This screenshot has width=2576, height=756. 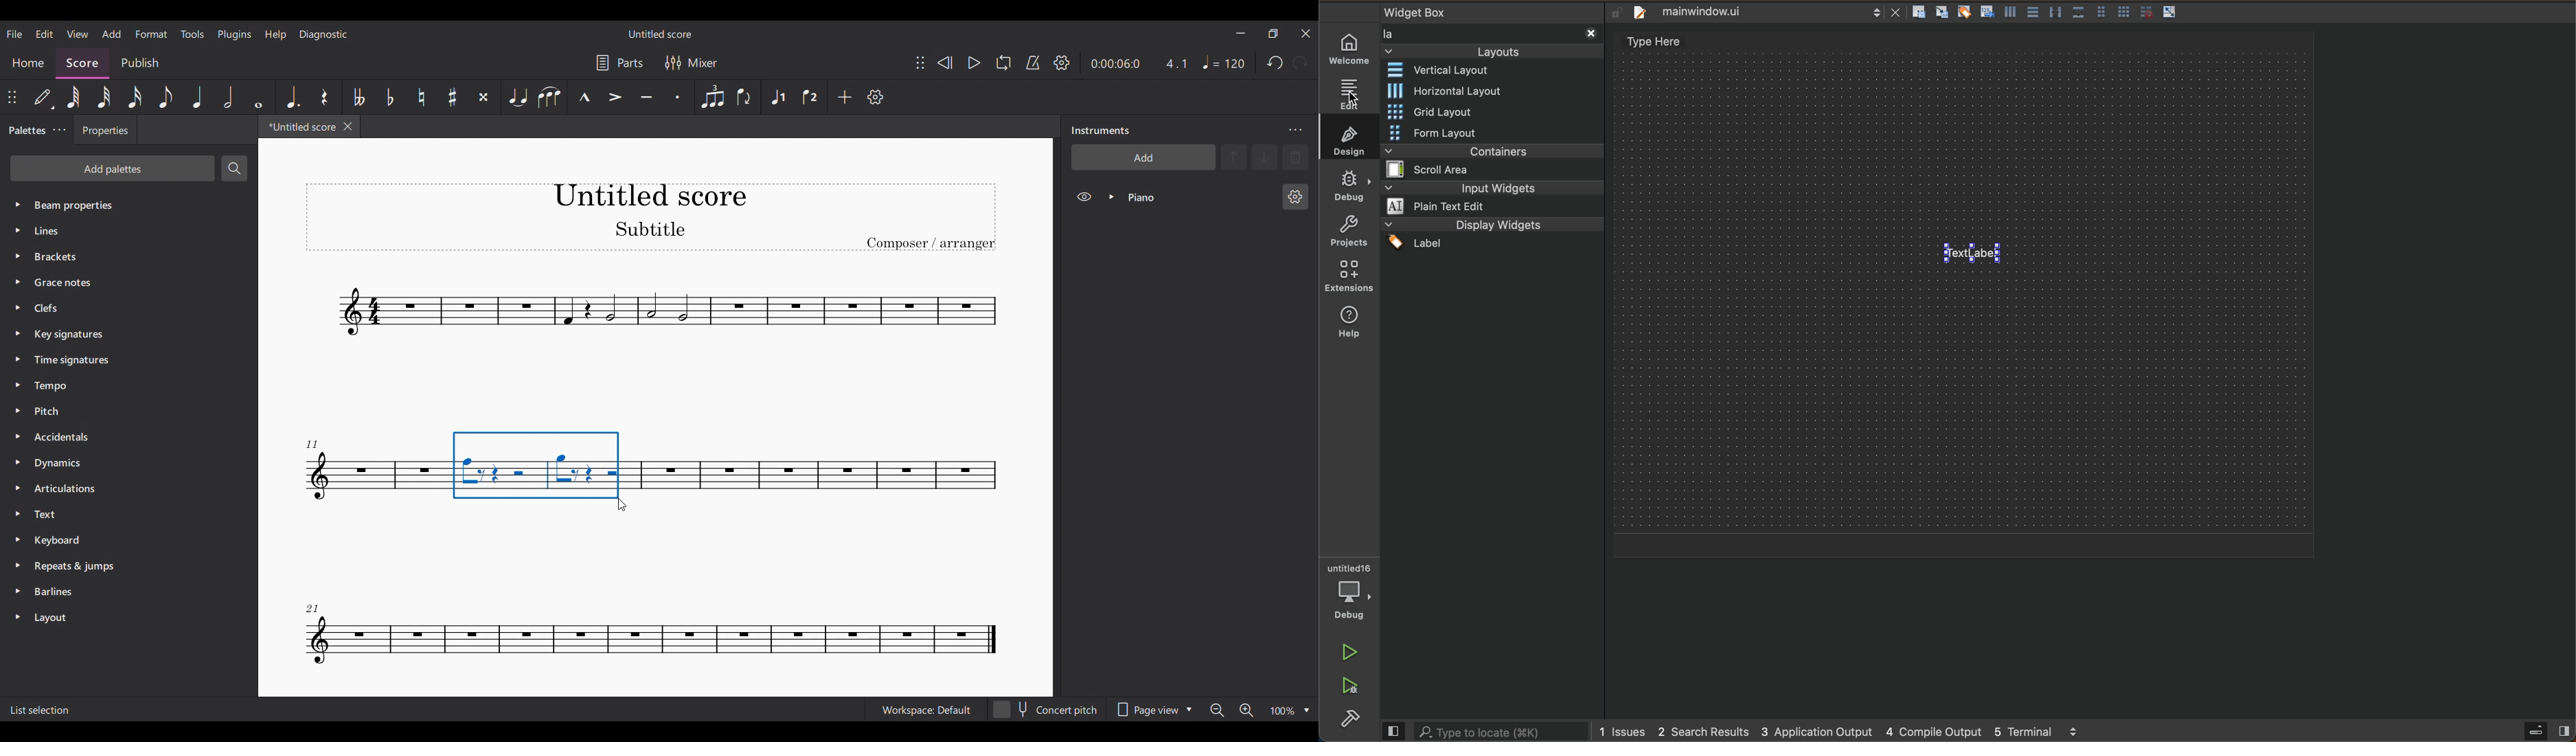 What do you see at coordinates (654, 337) in the screenshot?
I see `Current score` at bounding box center [654, 337].